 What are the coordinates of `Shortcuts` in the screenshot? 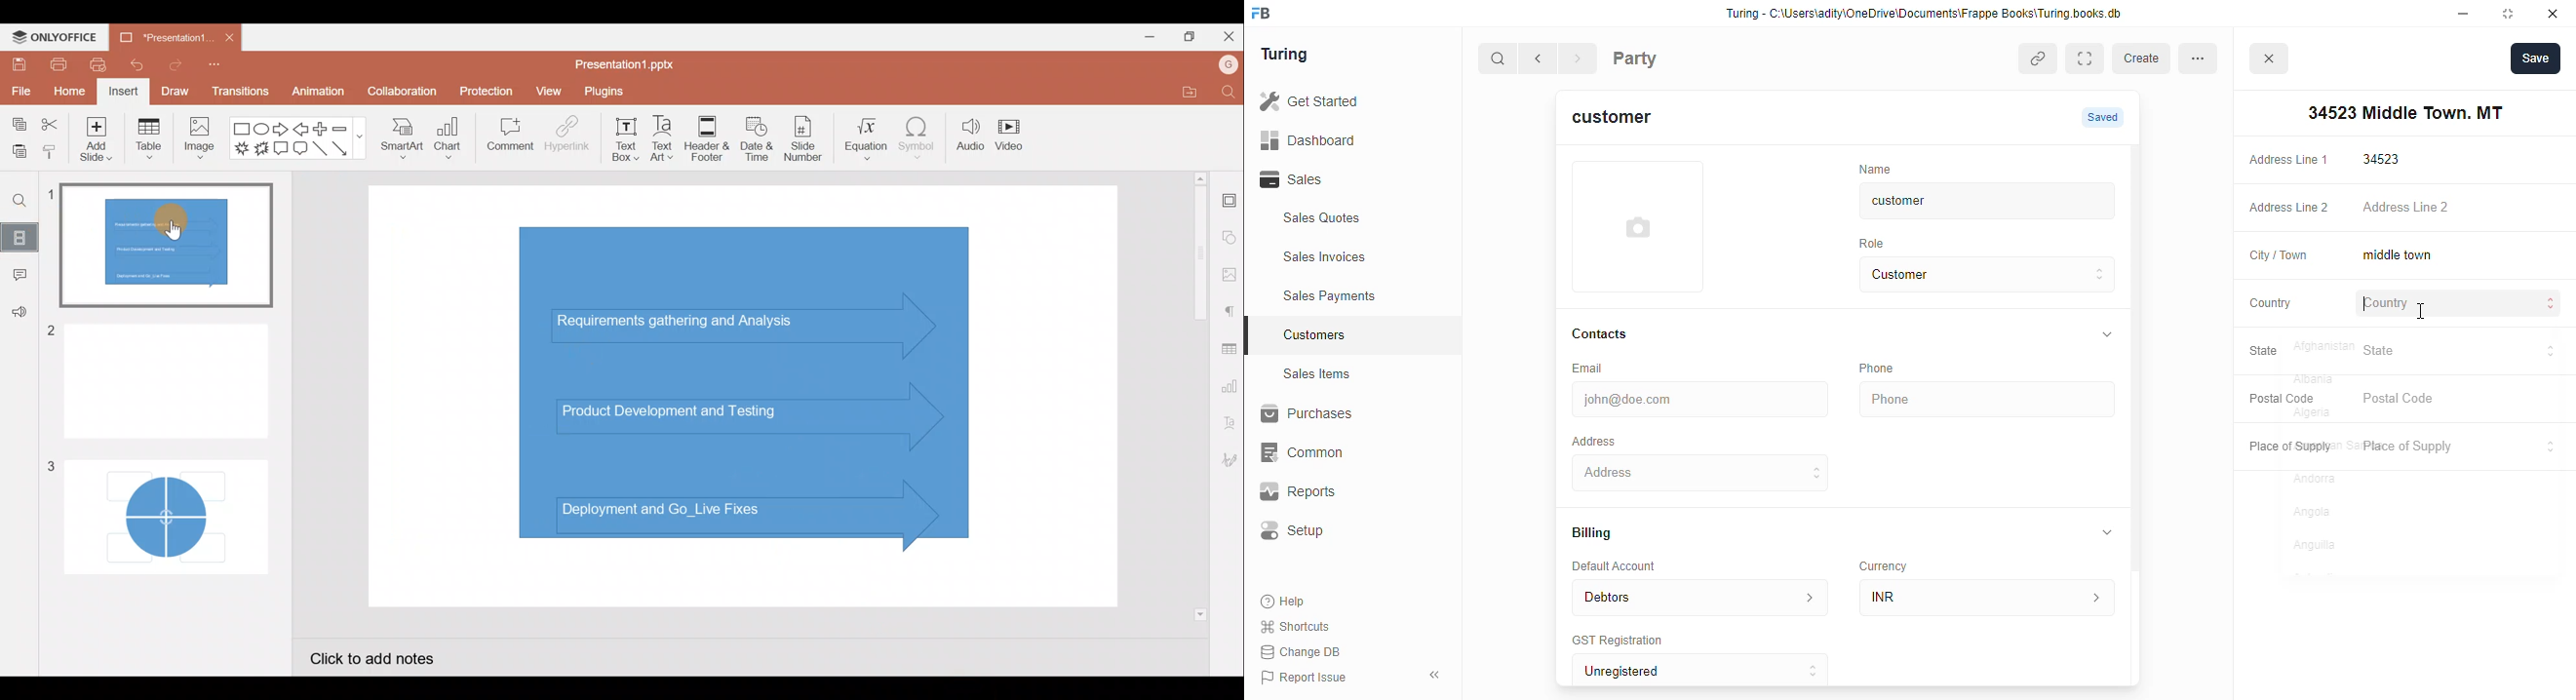 It's located at (1301, 627).